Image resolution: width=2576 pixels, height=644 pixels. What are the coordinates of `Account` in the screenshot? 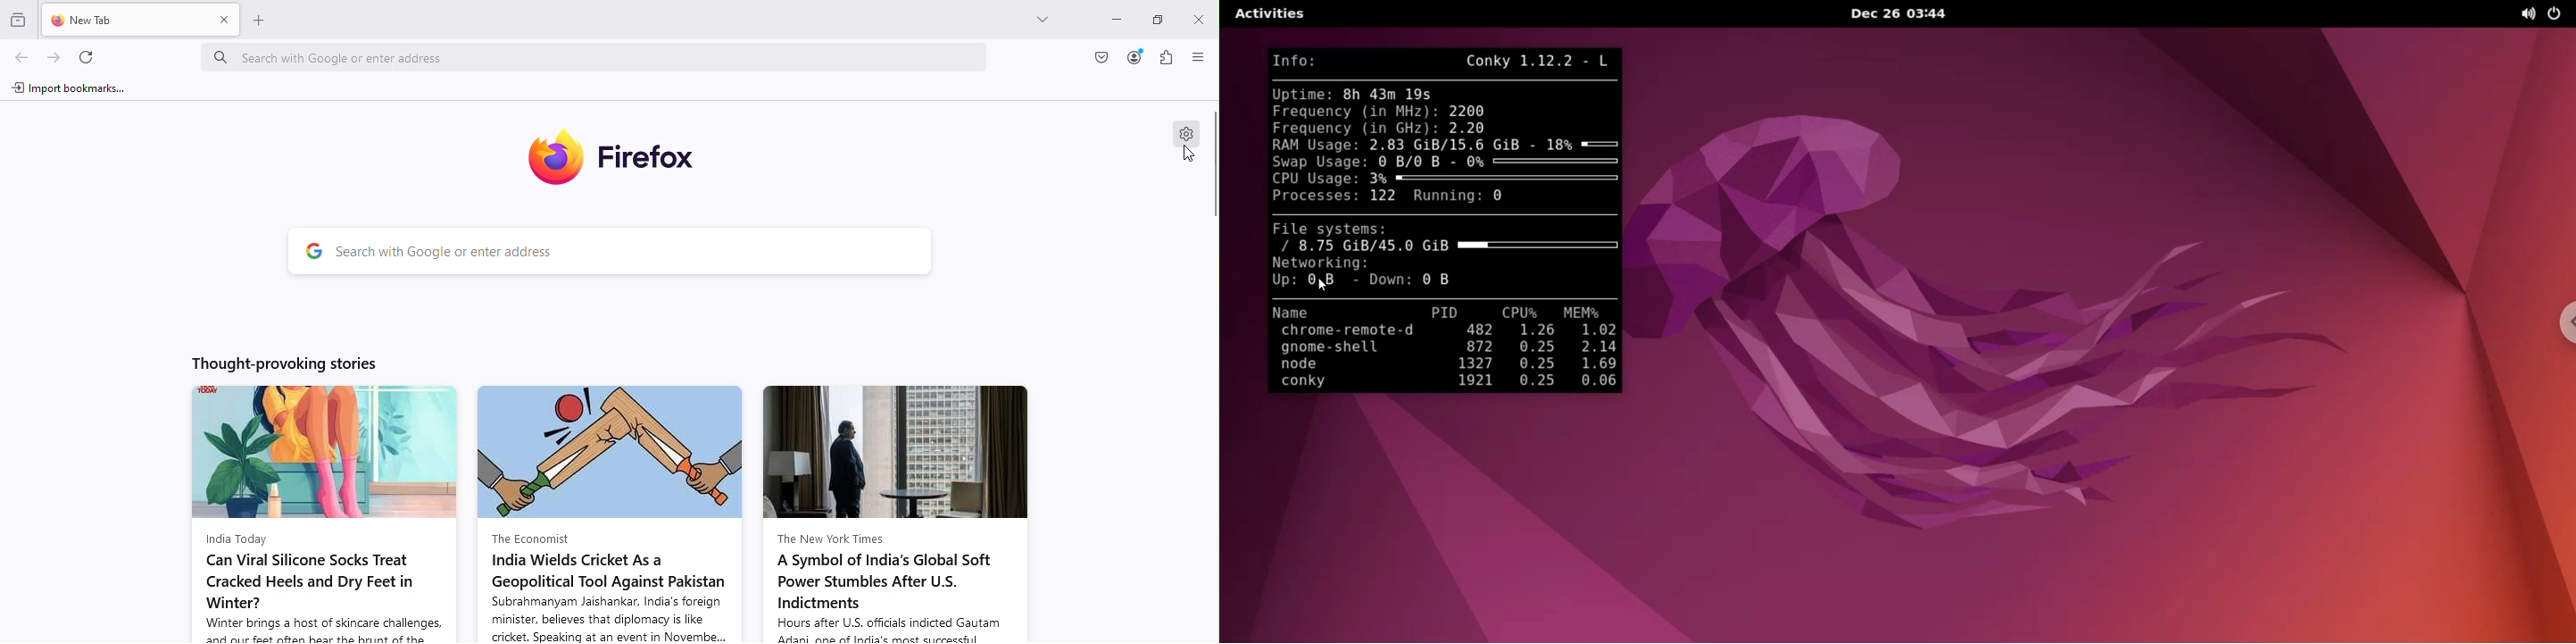 It's located at (1099, 58).